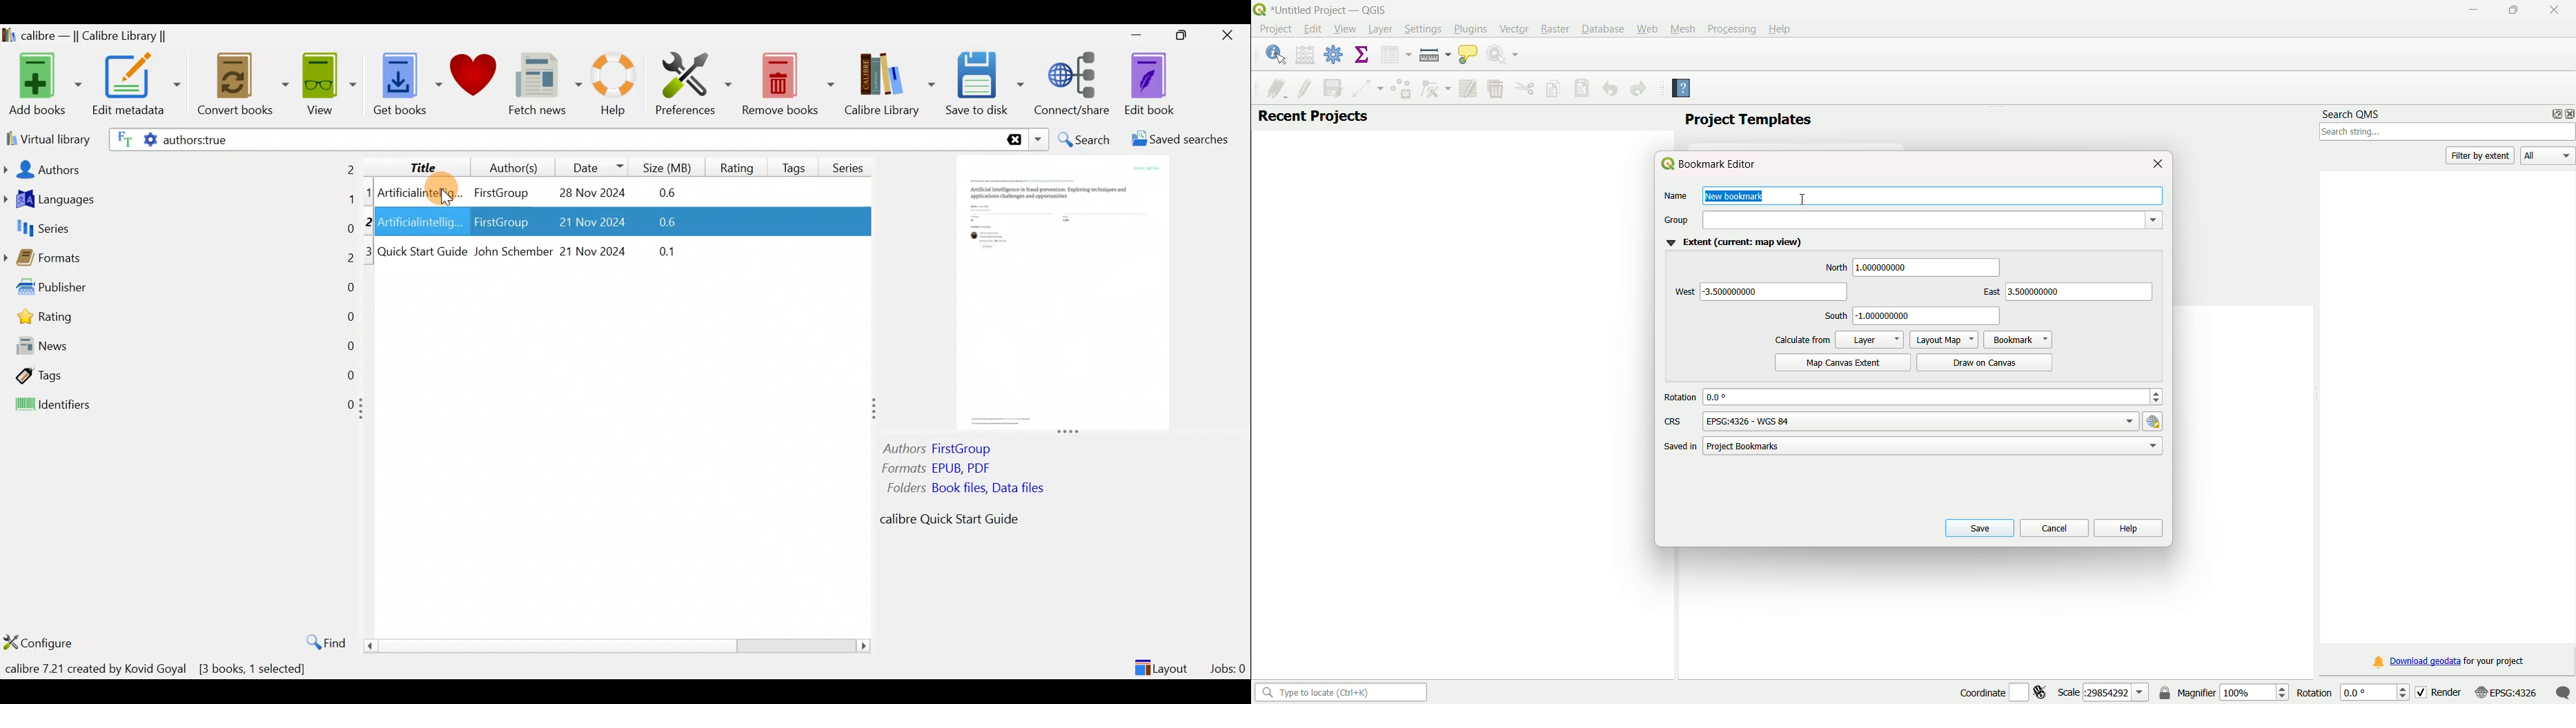 The width and height of the screenshot is (2576, 728). I want to click on Saved searches, so click(1184, 141).